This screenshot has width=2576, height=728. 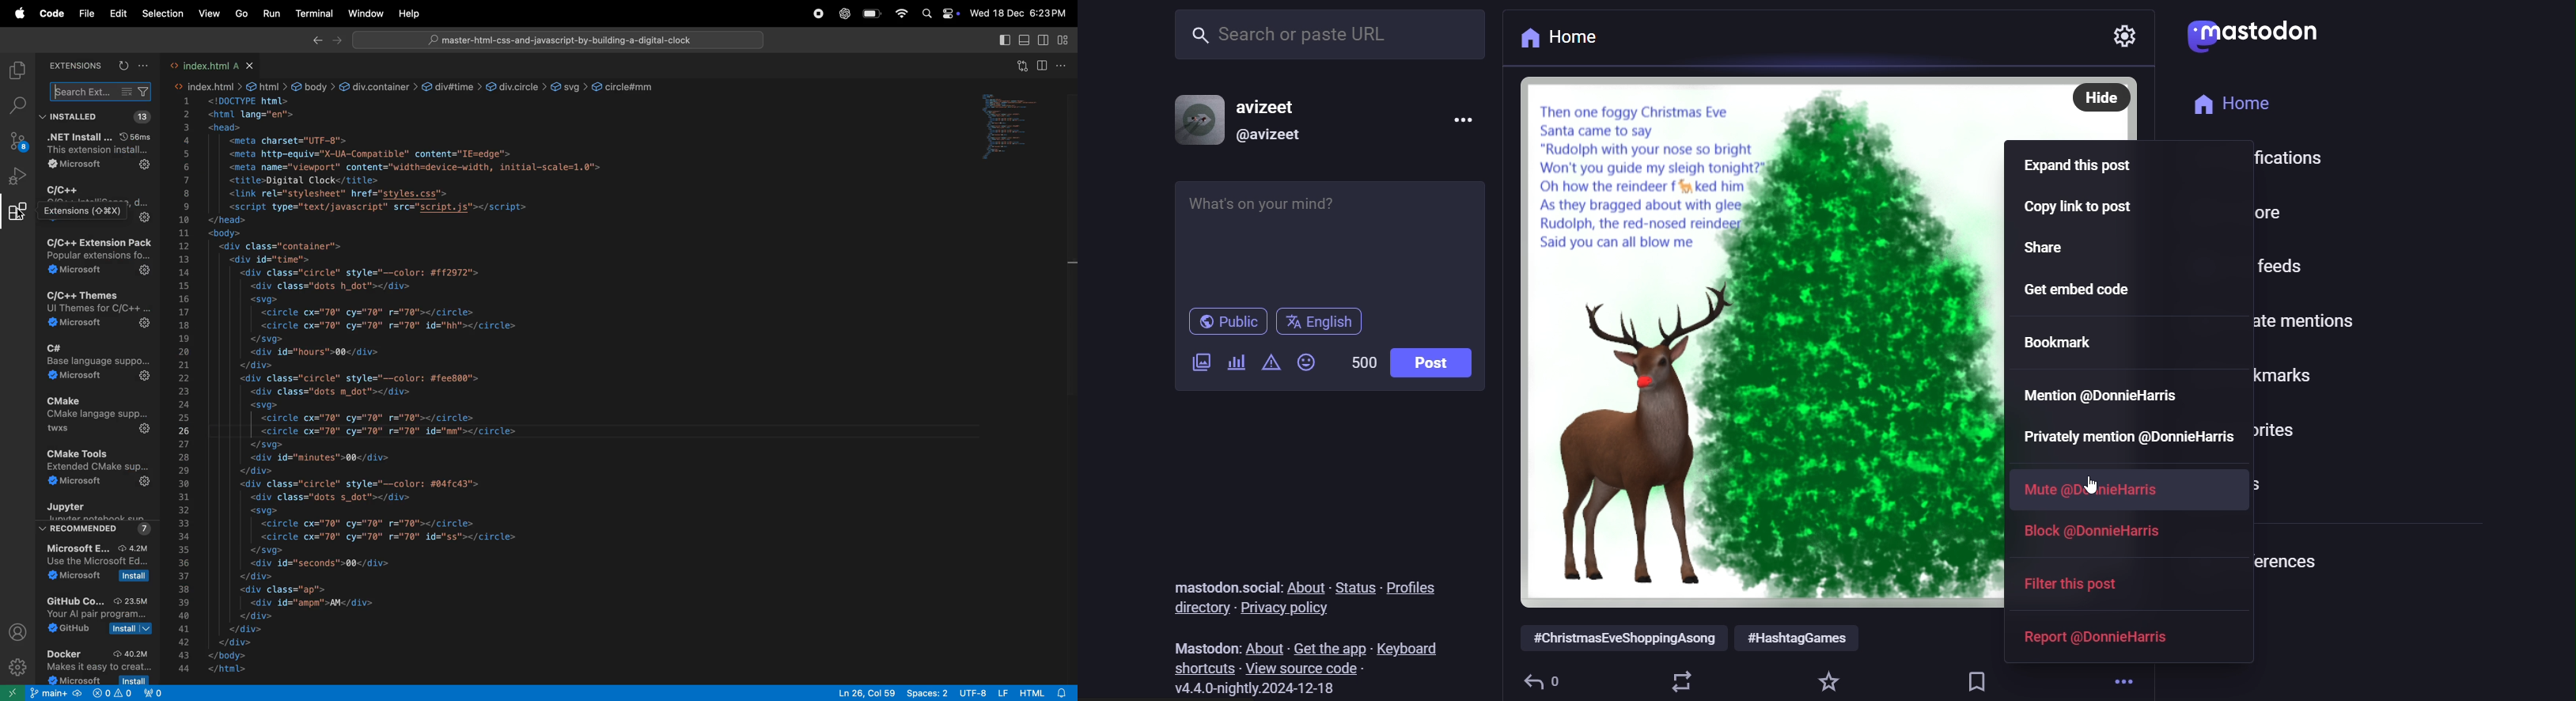 What do you see at coordinates (1067, 41) in the screenshot?
I see `customize layout` at bounding box center [1067, 41].